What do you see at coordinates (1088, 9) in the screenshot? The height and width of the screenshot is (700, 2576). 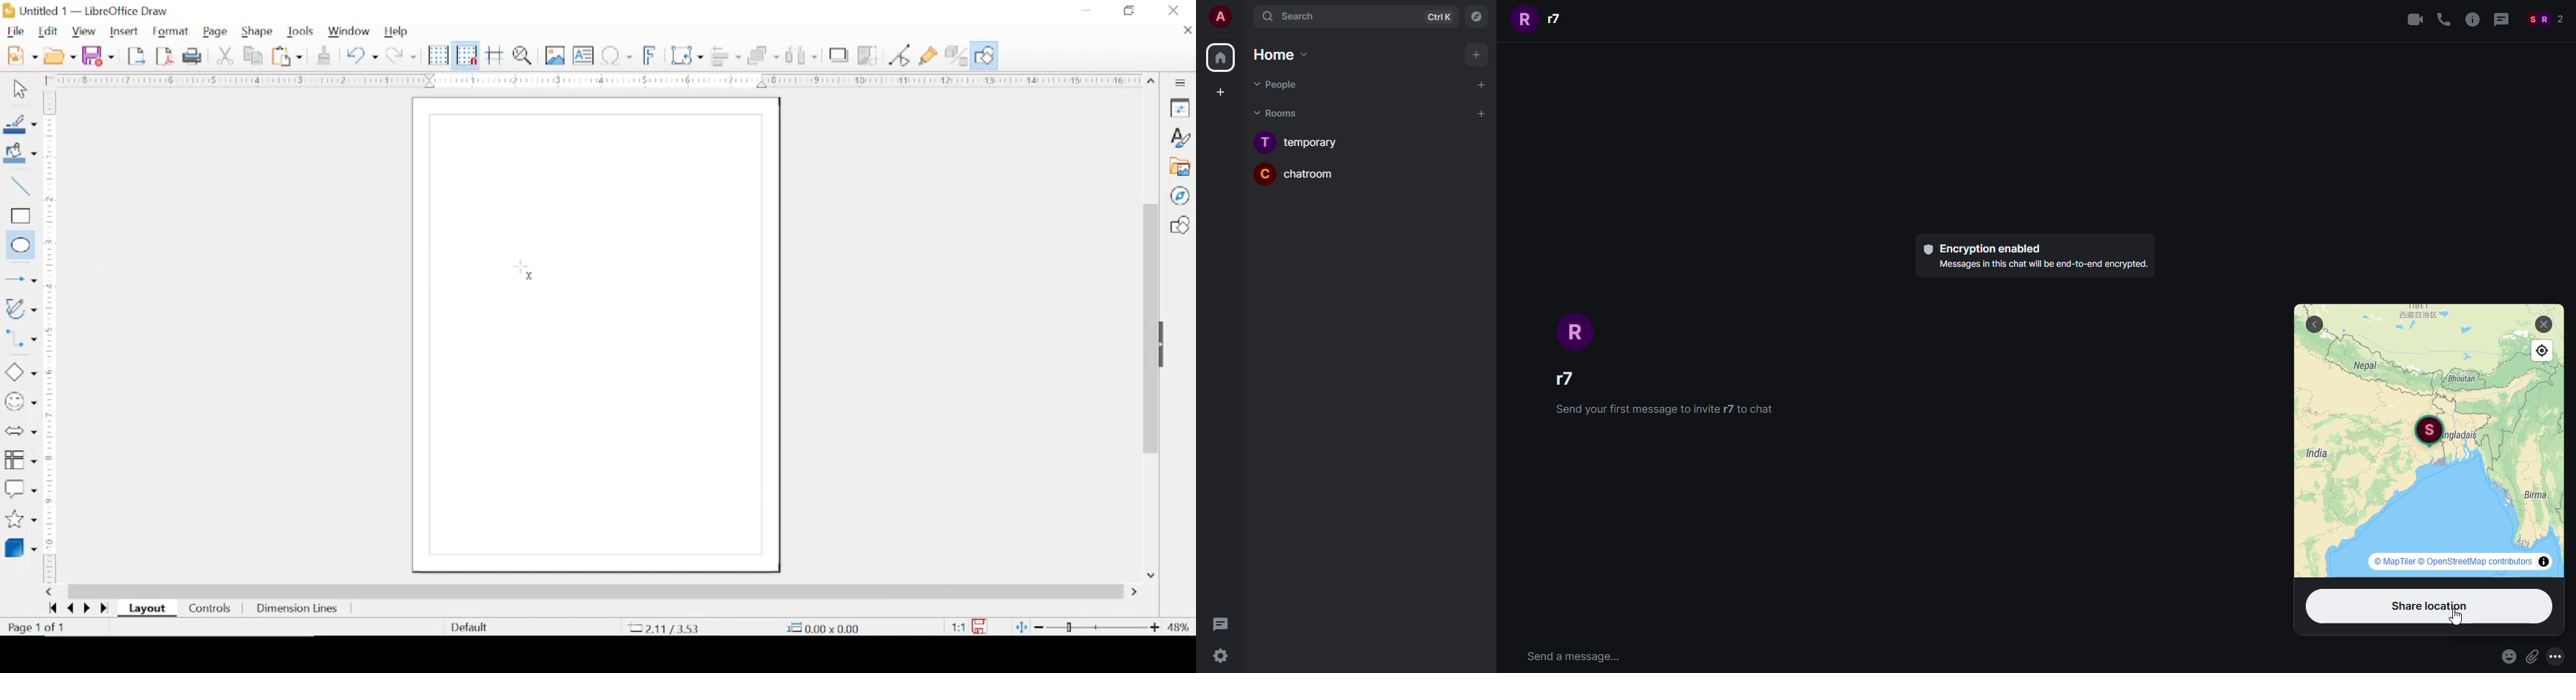 I see `minimize` at bounding box center [1088, 9].